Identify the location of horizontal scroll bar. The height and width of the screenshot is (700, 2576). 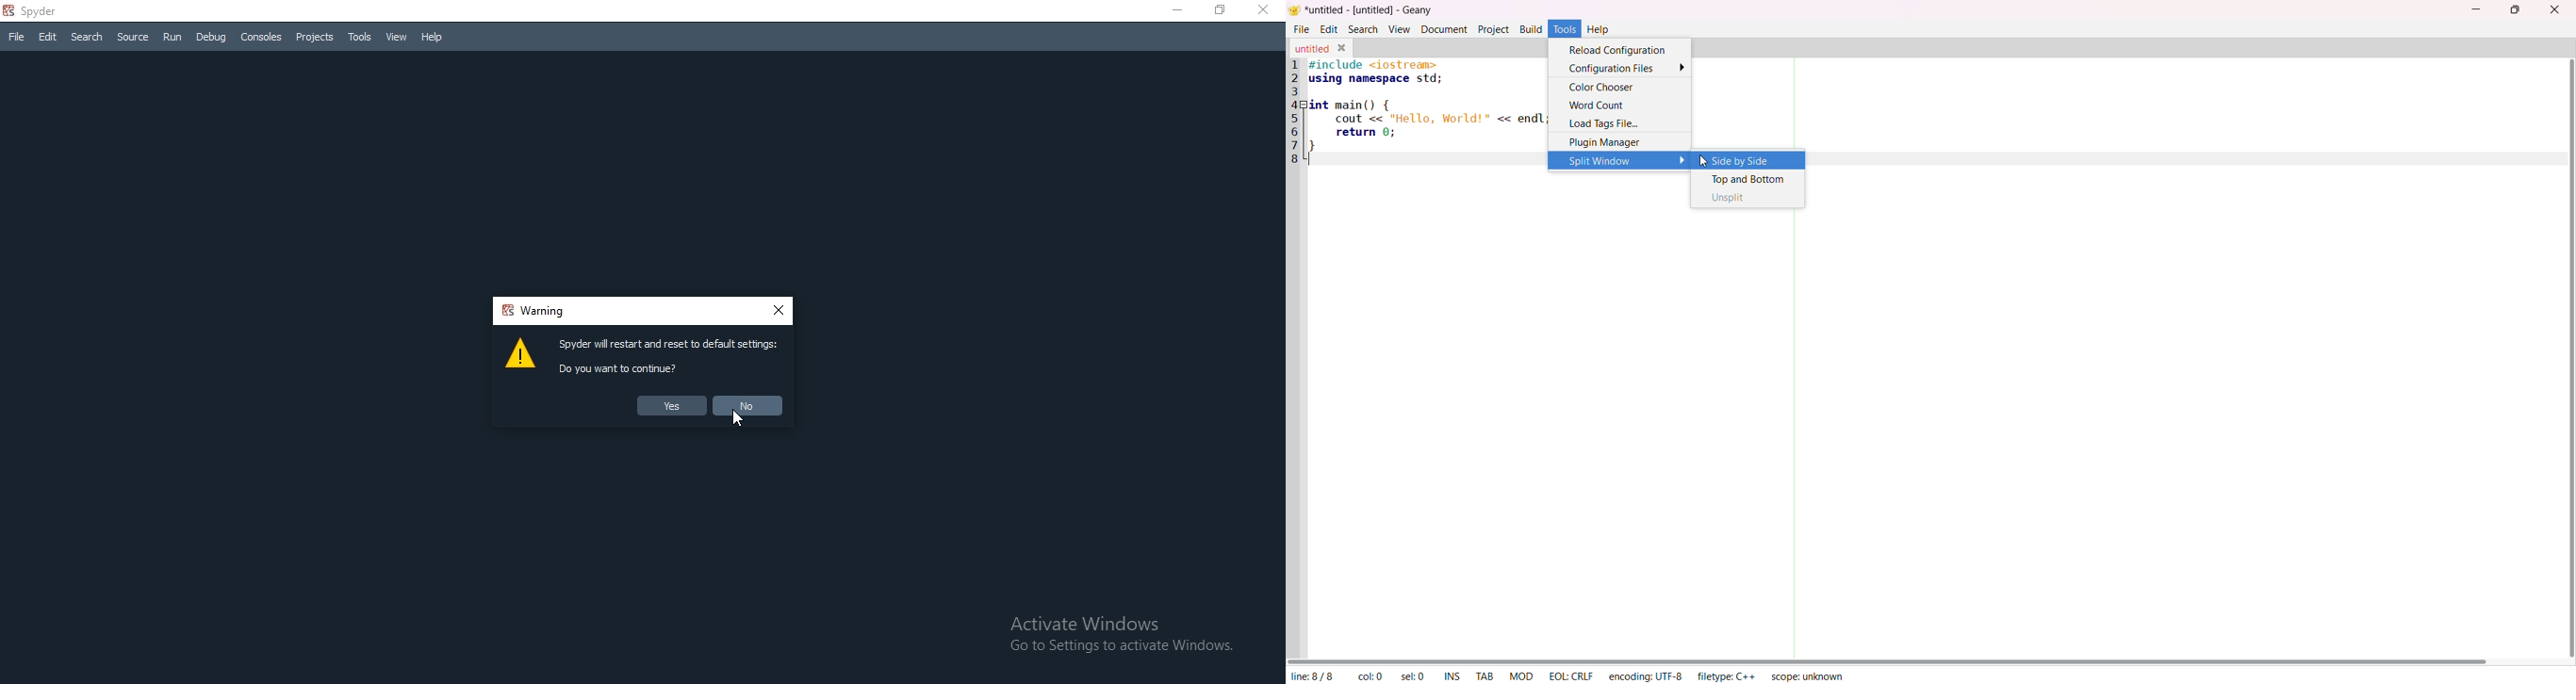
(1893, 659).